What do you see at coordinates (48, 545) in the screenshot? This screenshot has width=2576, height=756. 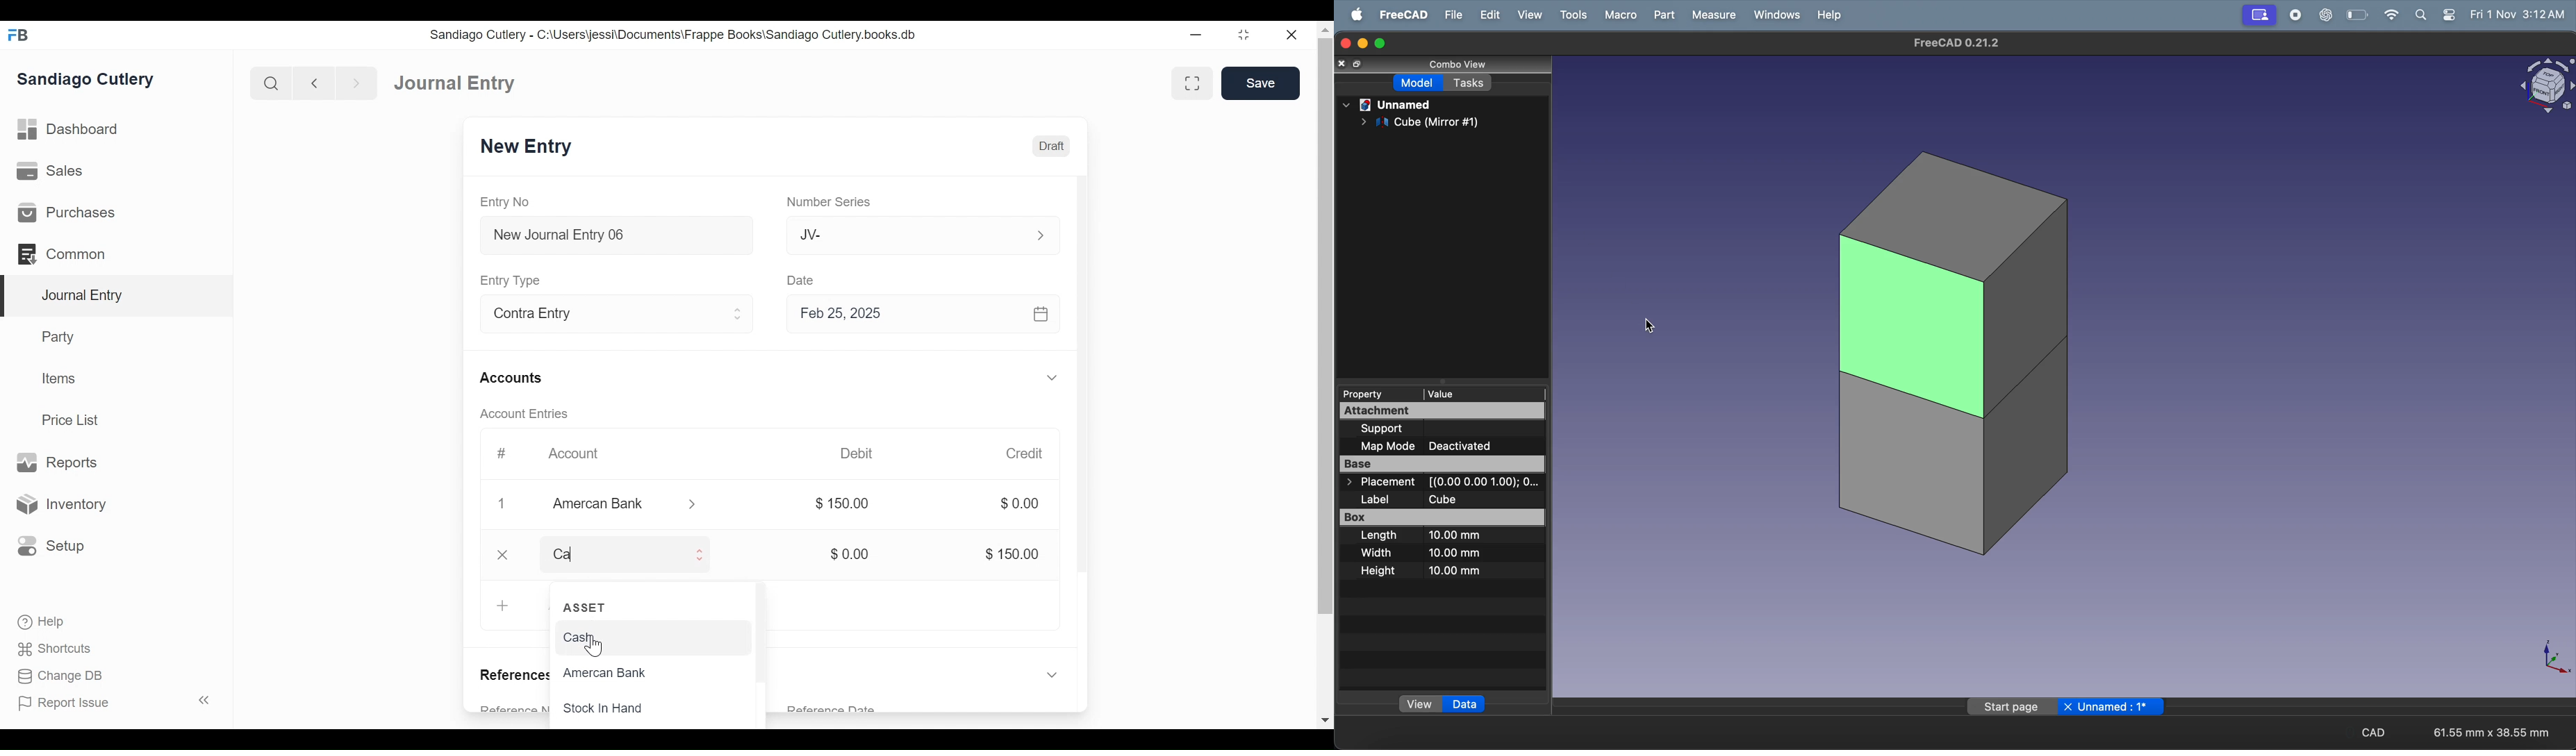 I see `Setup` at bounding box center [48, 545].